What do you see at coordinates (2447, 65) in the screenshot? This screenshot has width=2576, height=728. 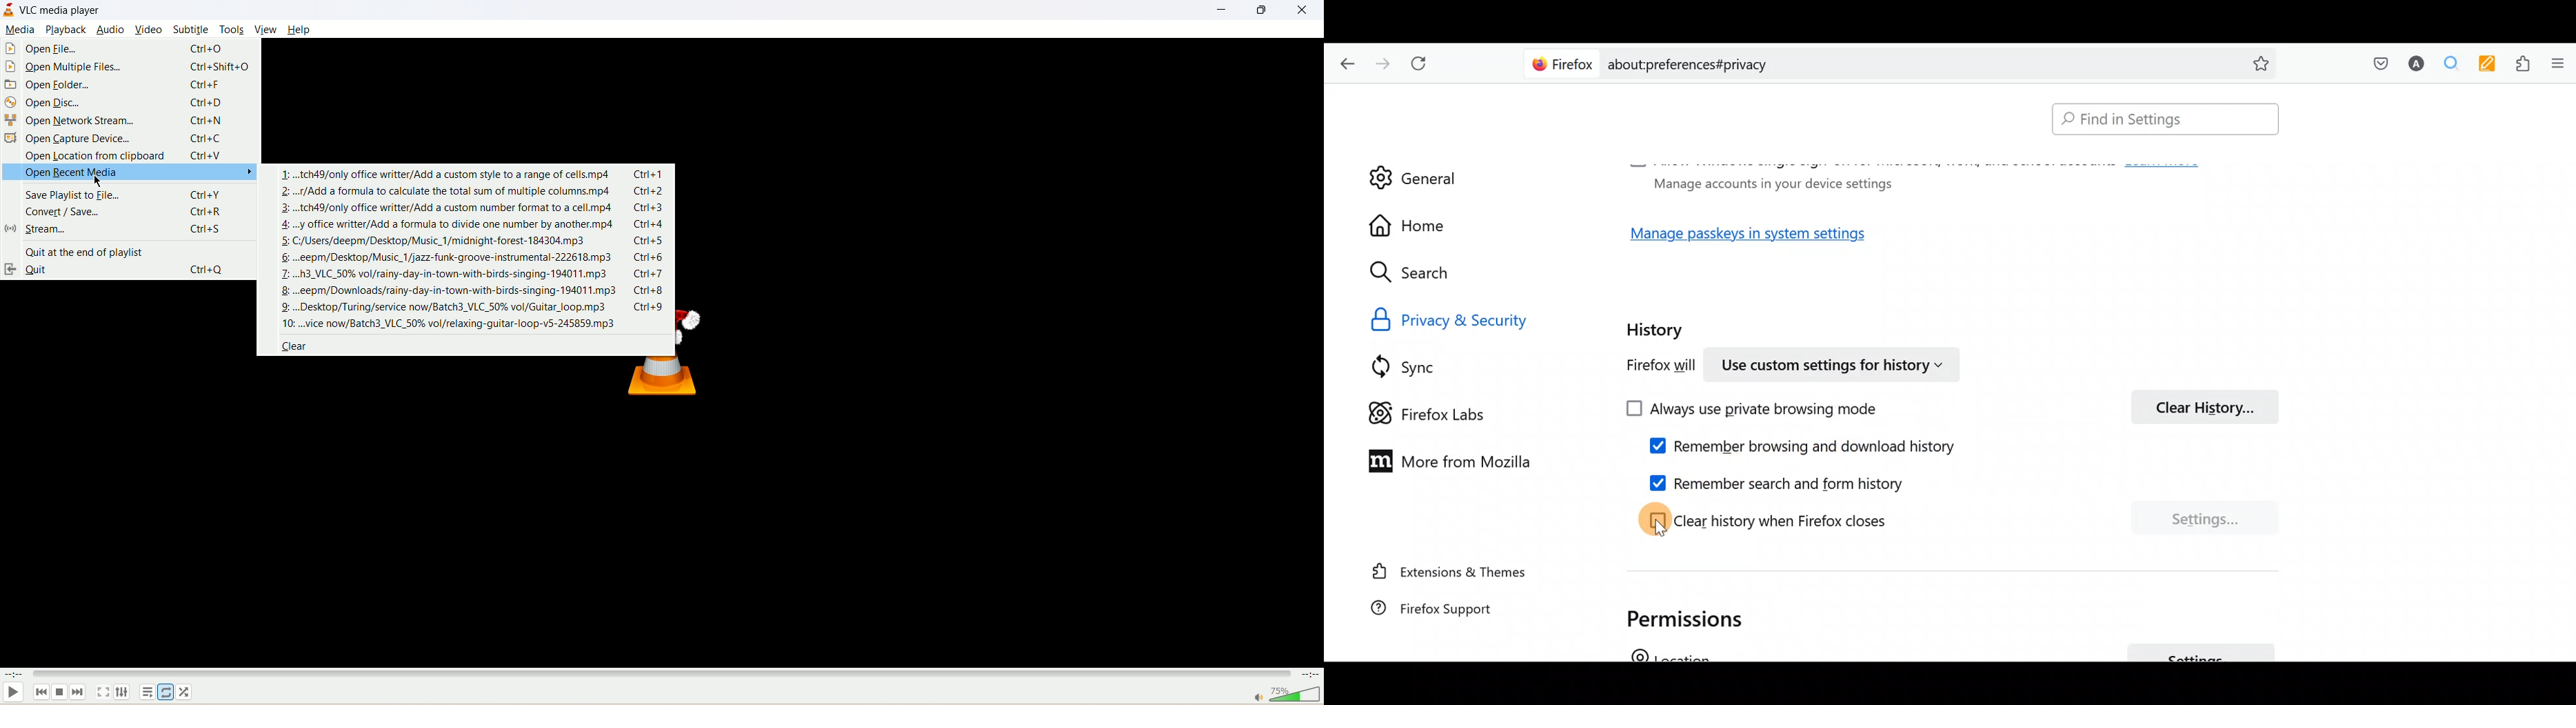 I see `Multiple search & highlight` at bounding box center [2447, 65].